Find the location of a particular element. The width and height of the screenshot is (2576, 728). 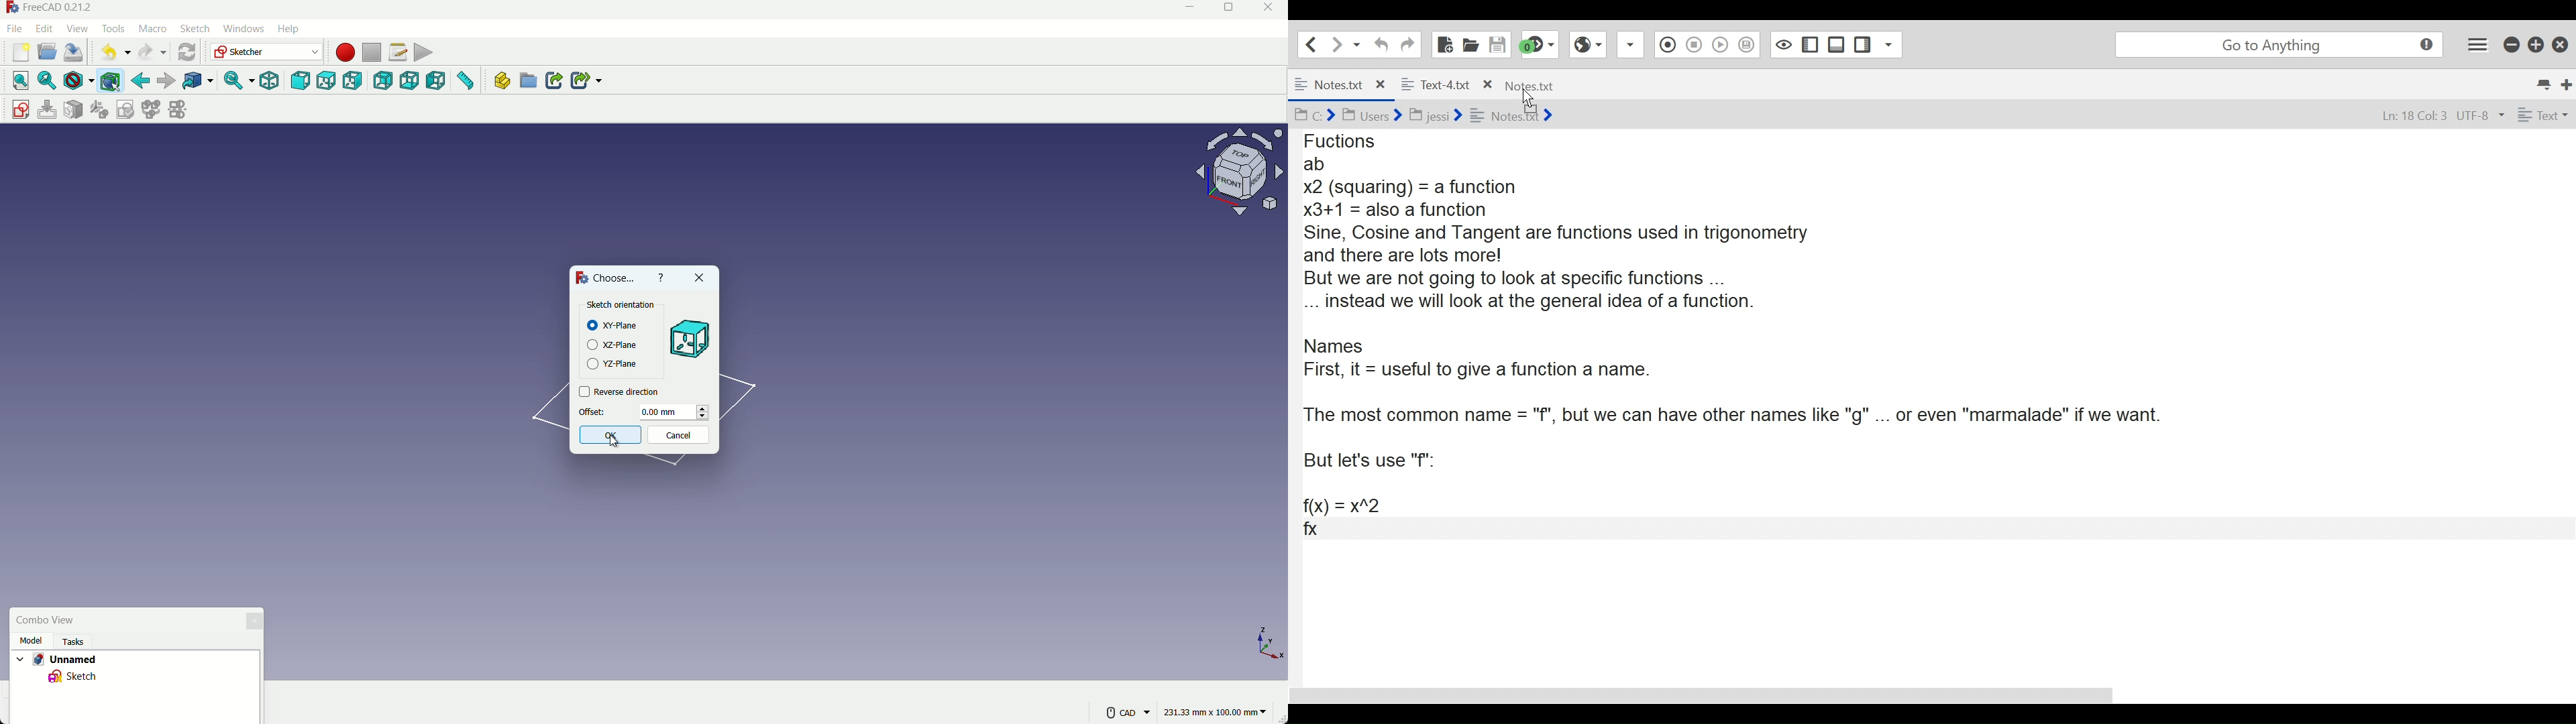

isometric view is located at coordinates (270, 81).